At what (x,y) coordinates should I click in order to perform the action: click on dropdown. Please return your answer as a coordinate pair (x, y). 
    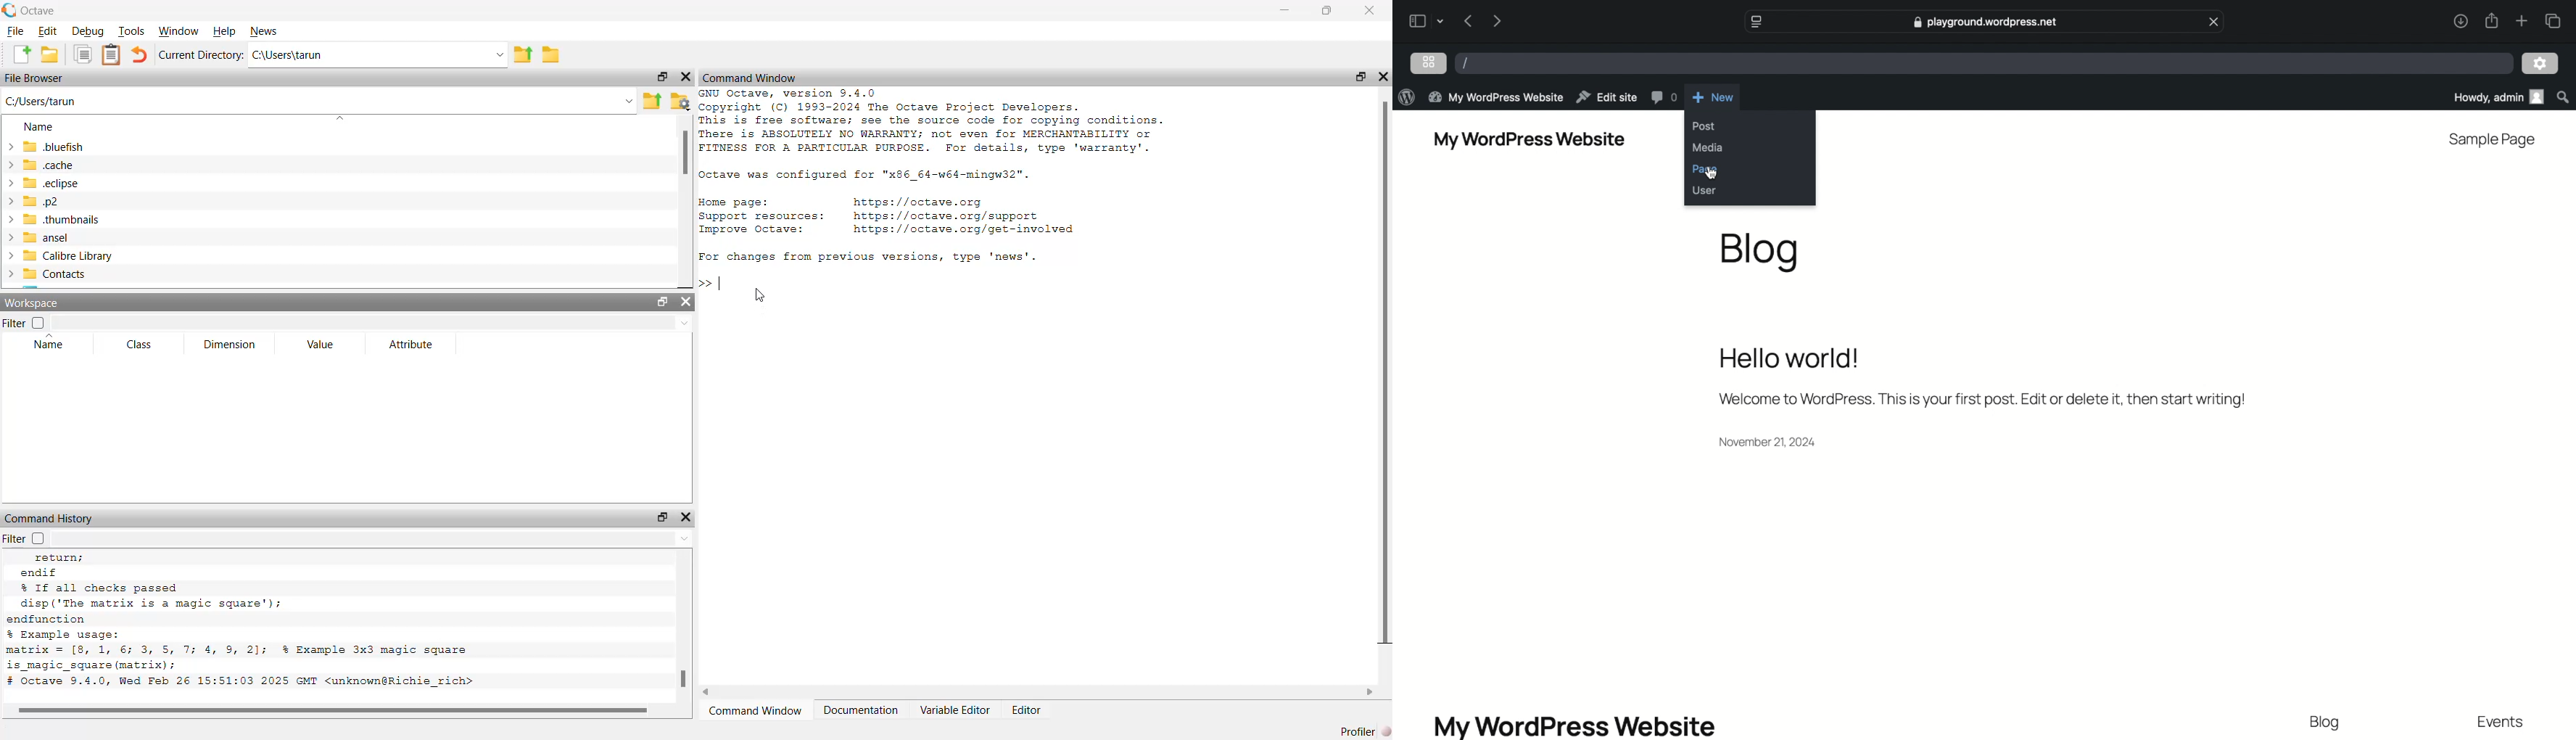
    Looking at the image, I should click on (684, 324).